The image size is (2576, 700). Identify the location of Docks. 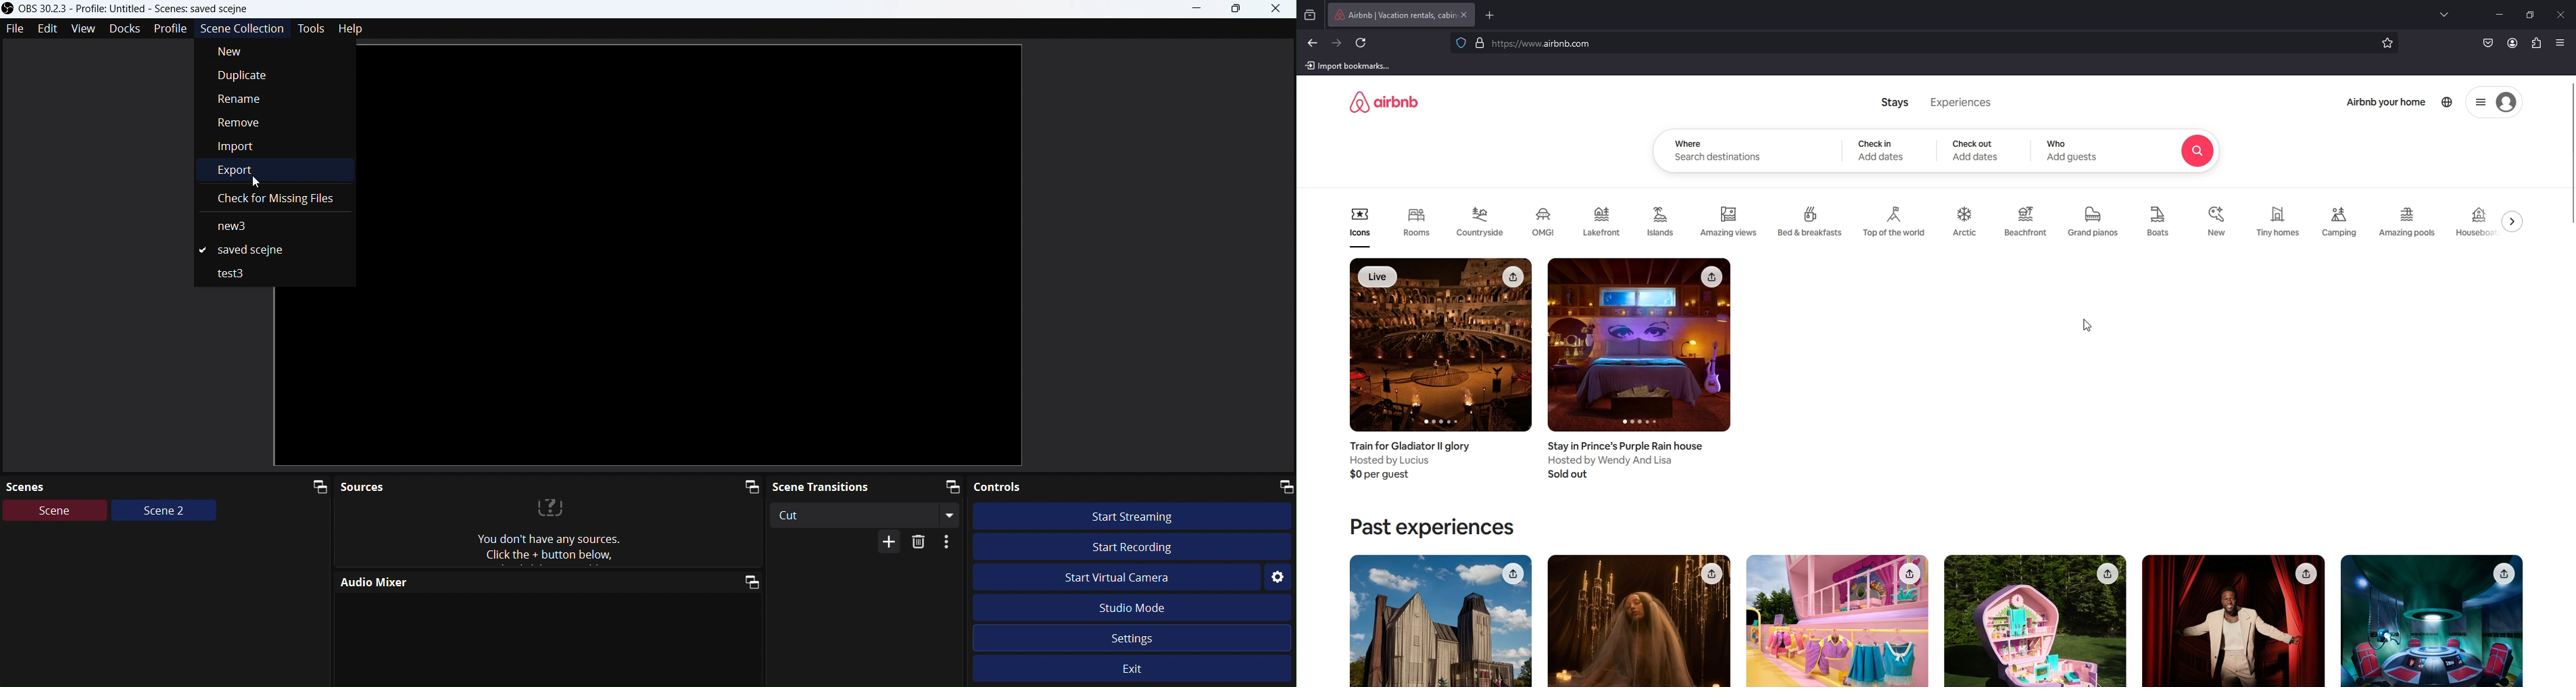
(124, 29).